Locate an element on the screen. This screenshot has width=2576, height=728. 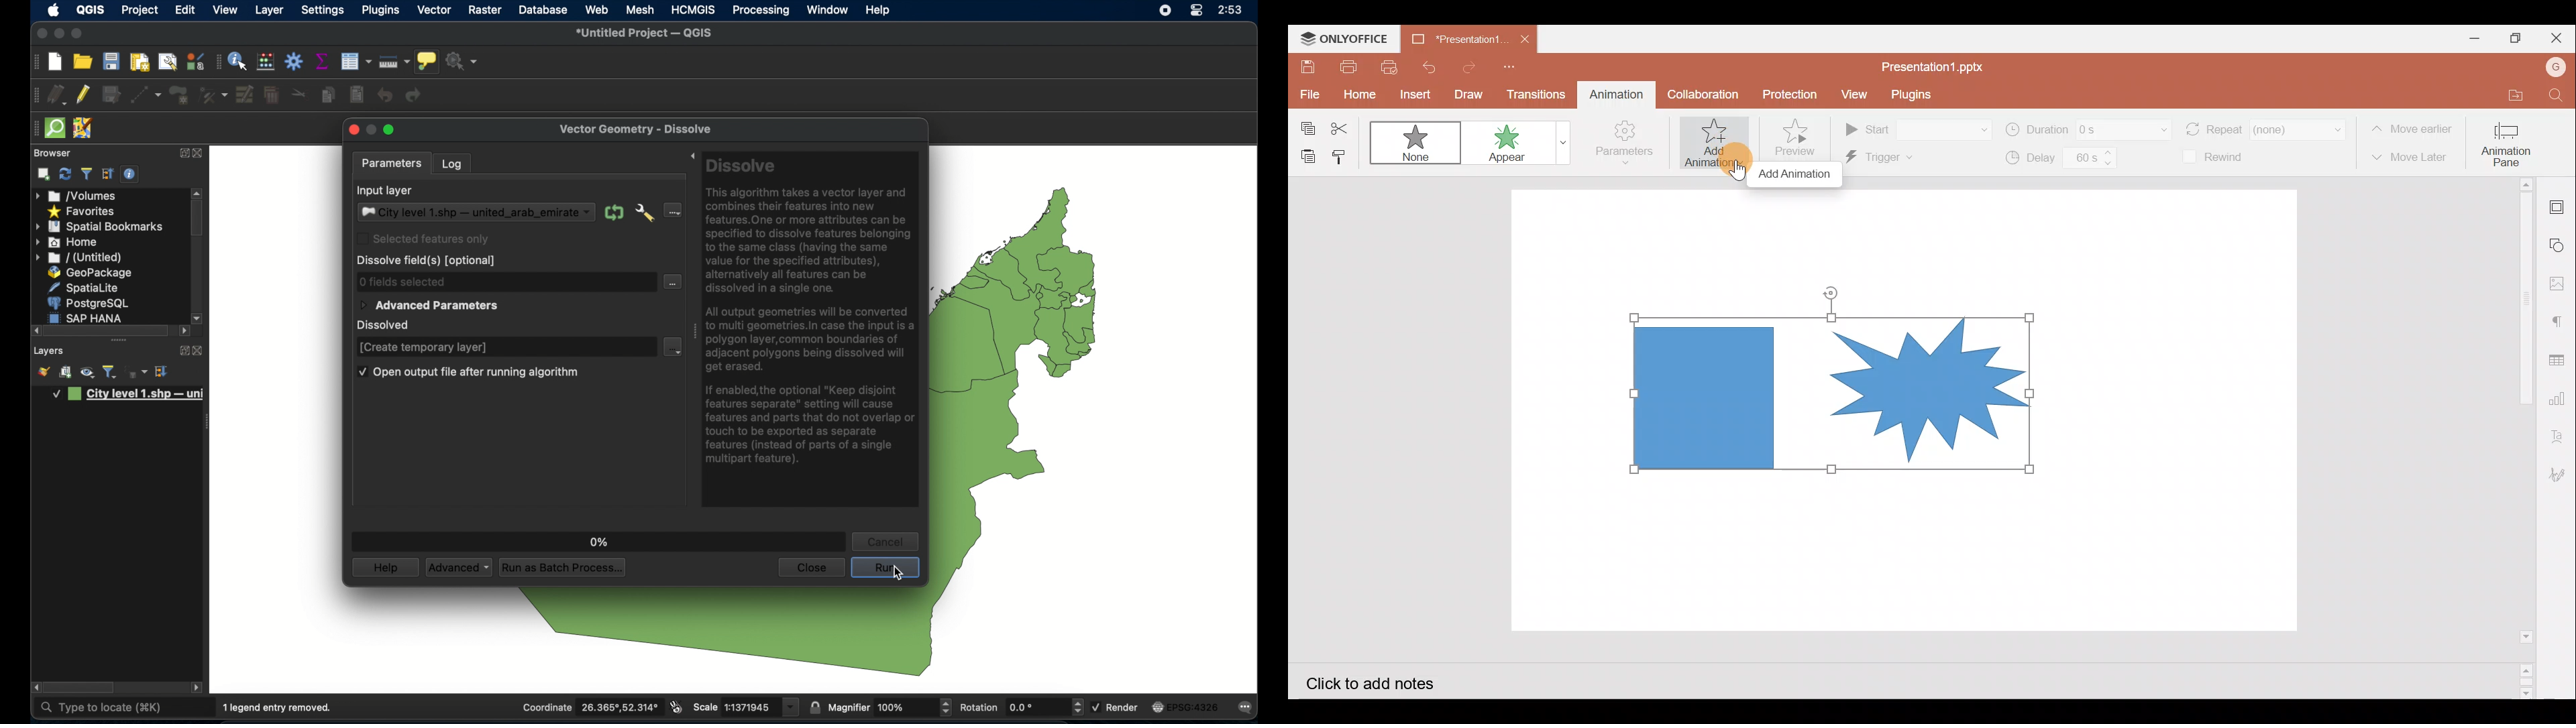
input layer is located at coordinates (384, 190).